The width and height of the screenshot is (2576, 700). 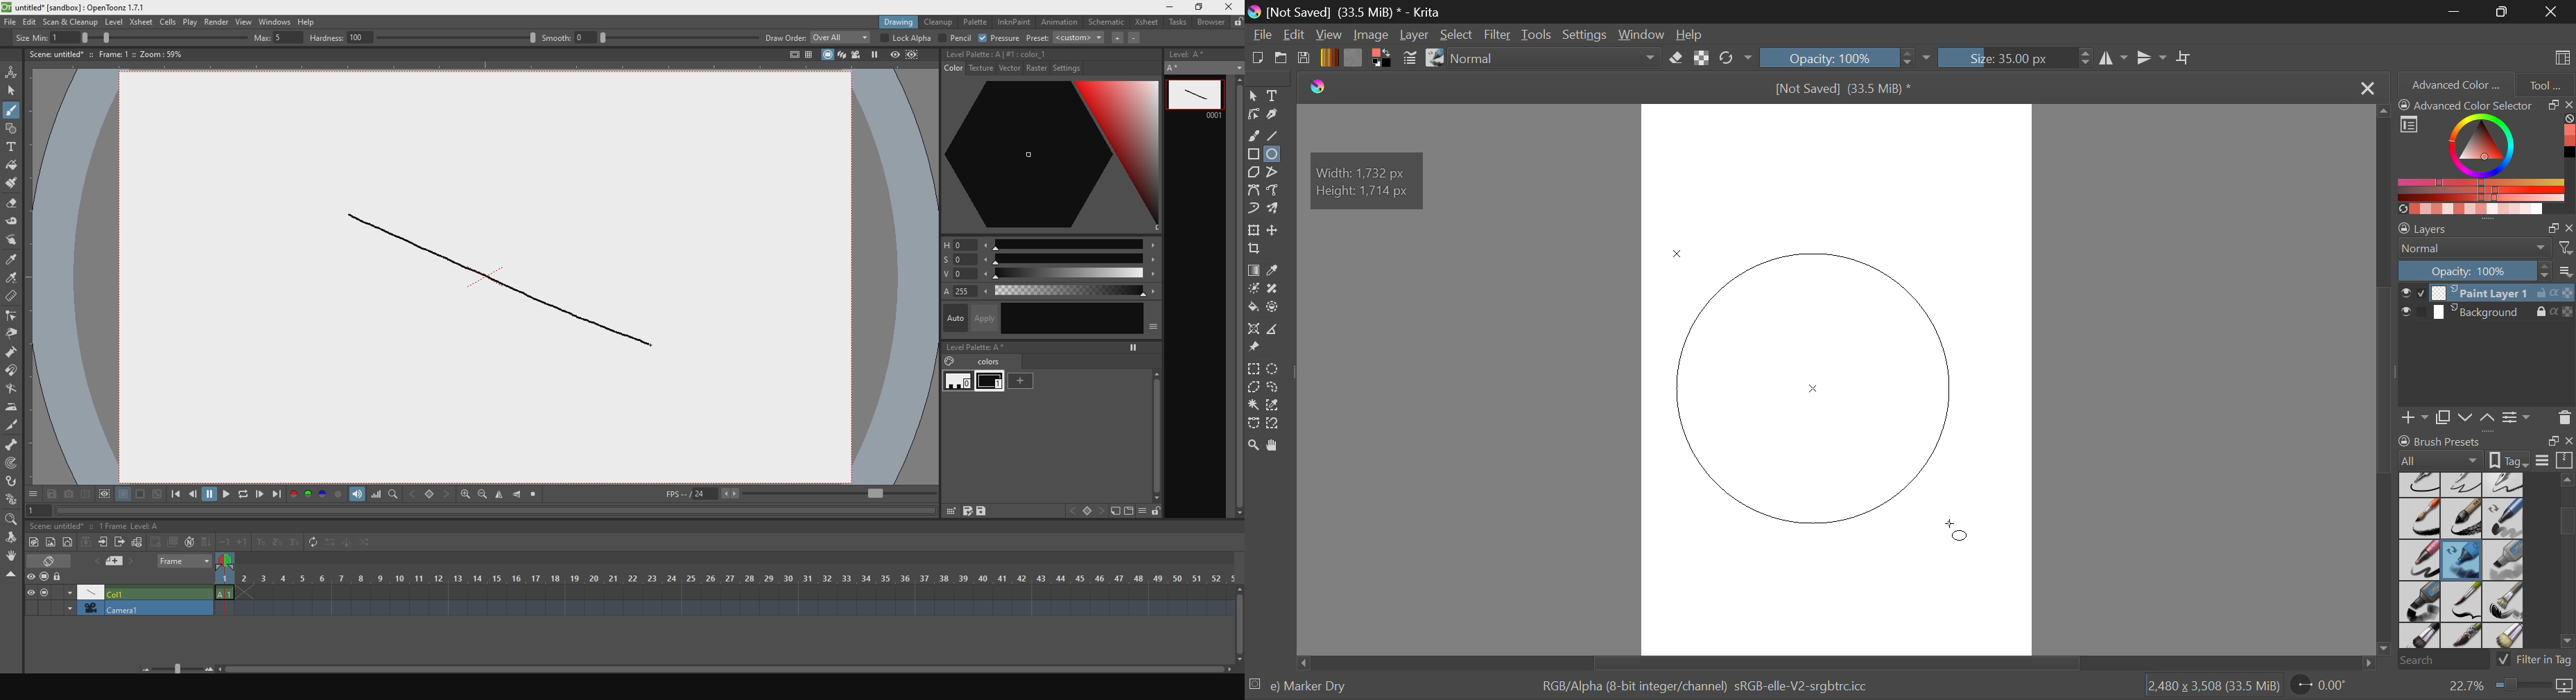 What do you see at coordinates (906, 38) in the screenshot?
I see `lock alpha` at bounding box center [906, 38].